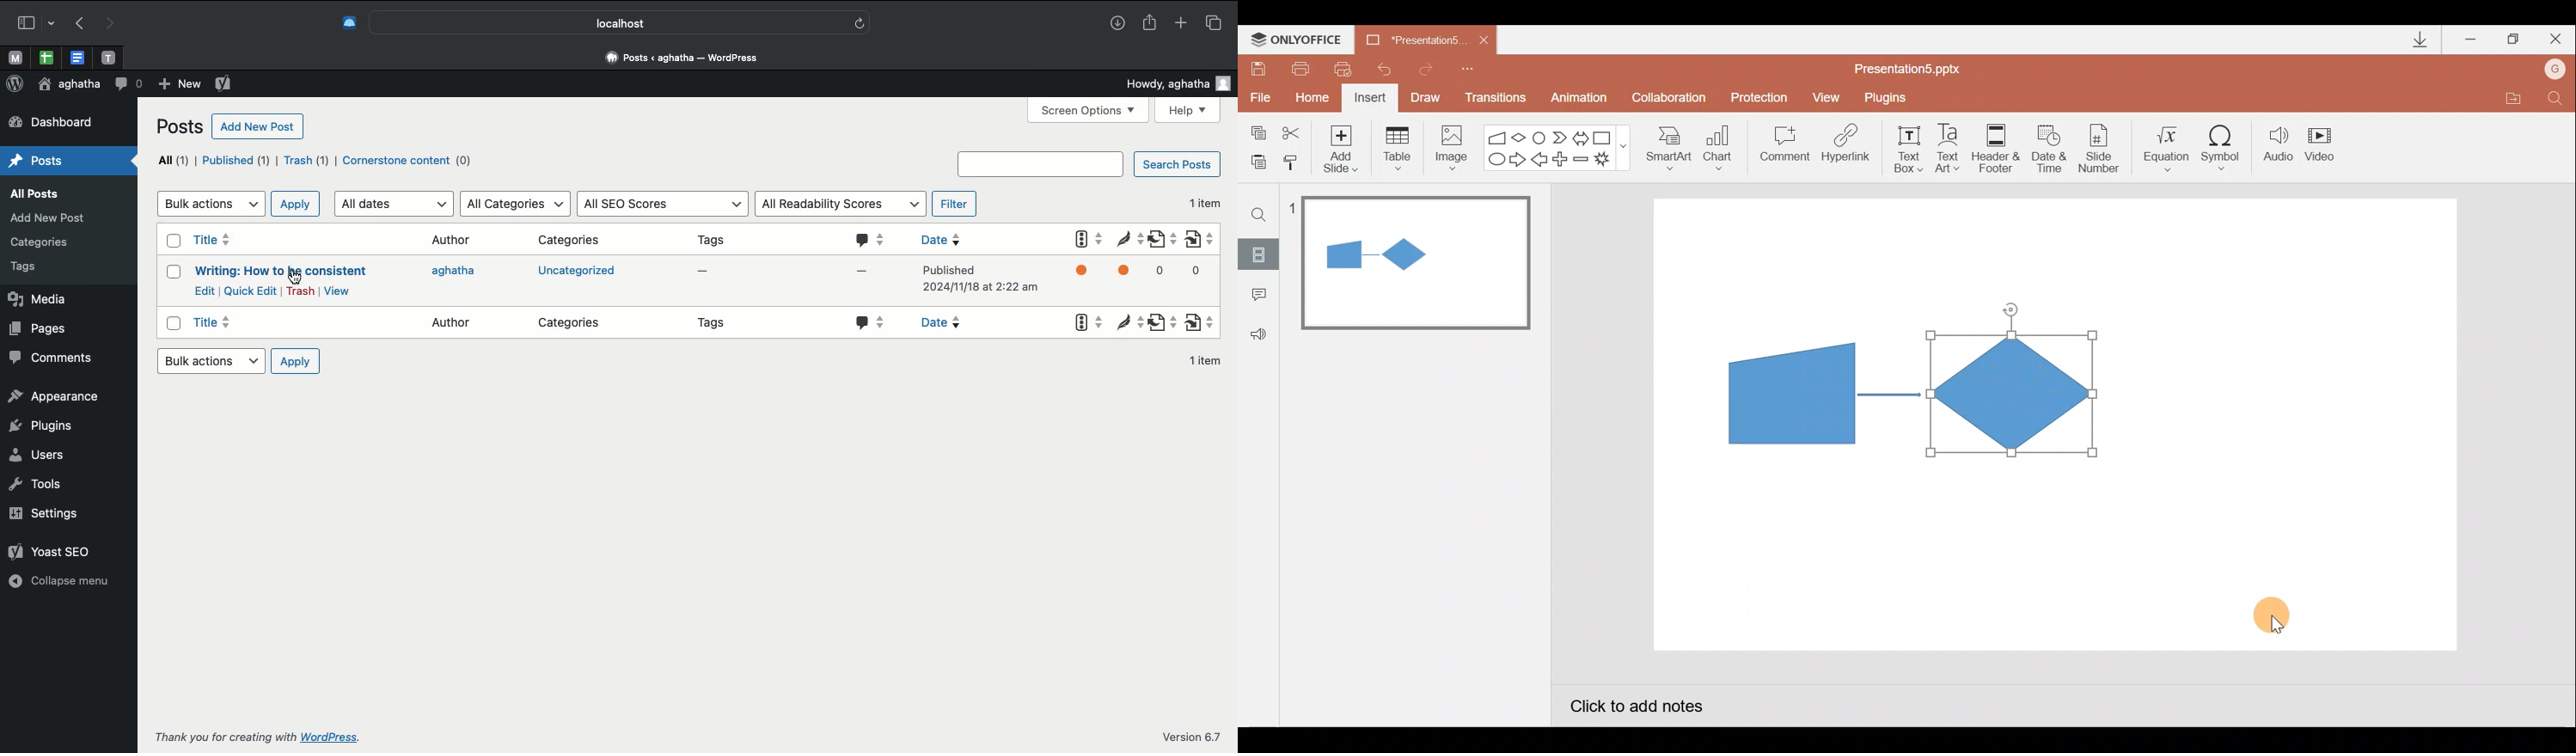  I want to click on Thank you for creating with WordPress, so click(260, 738).